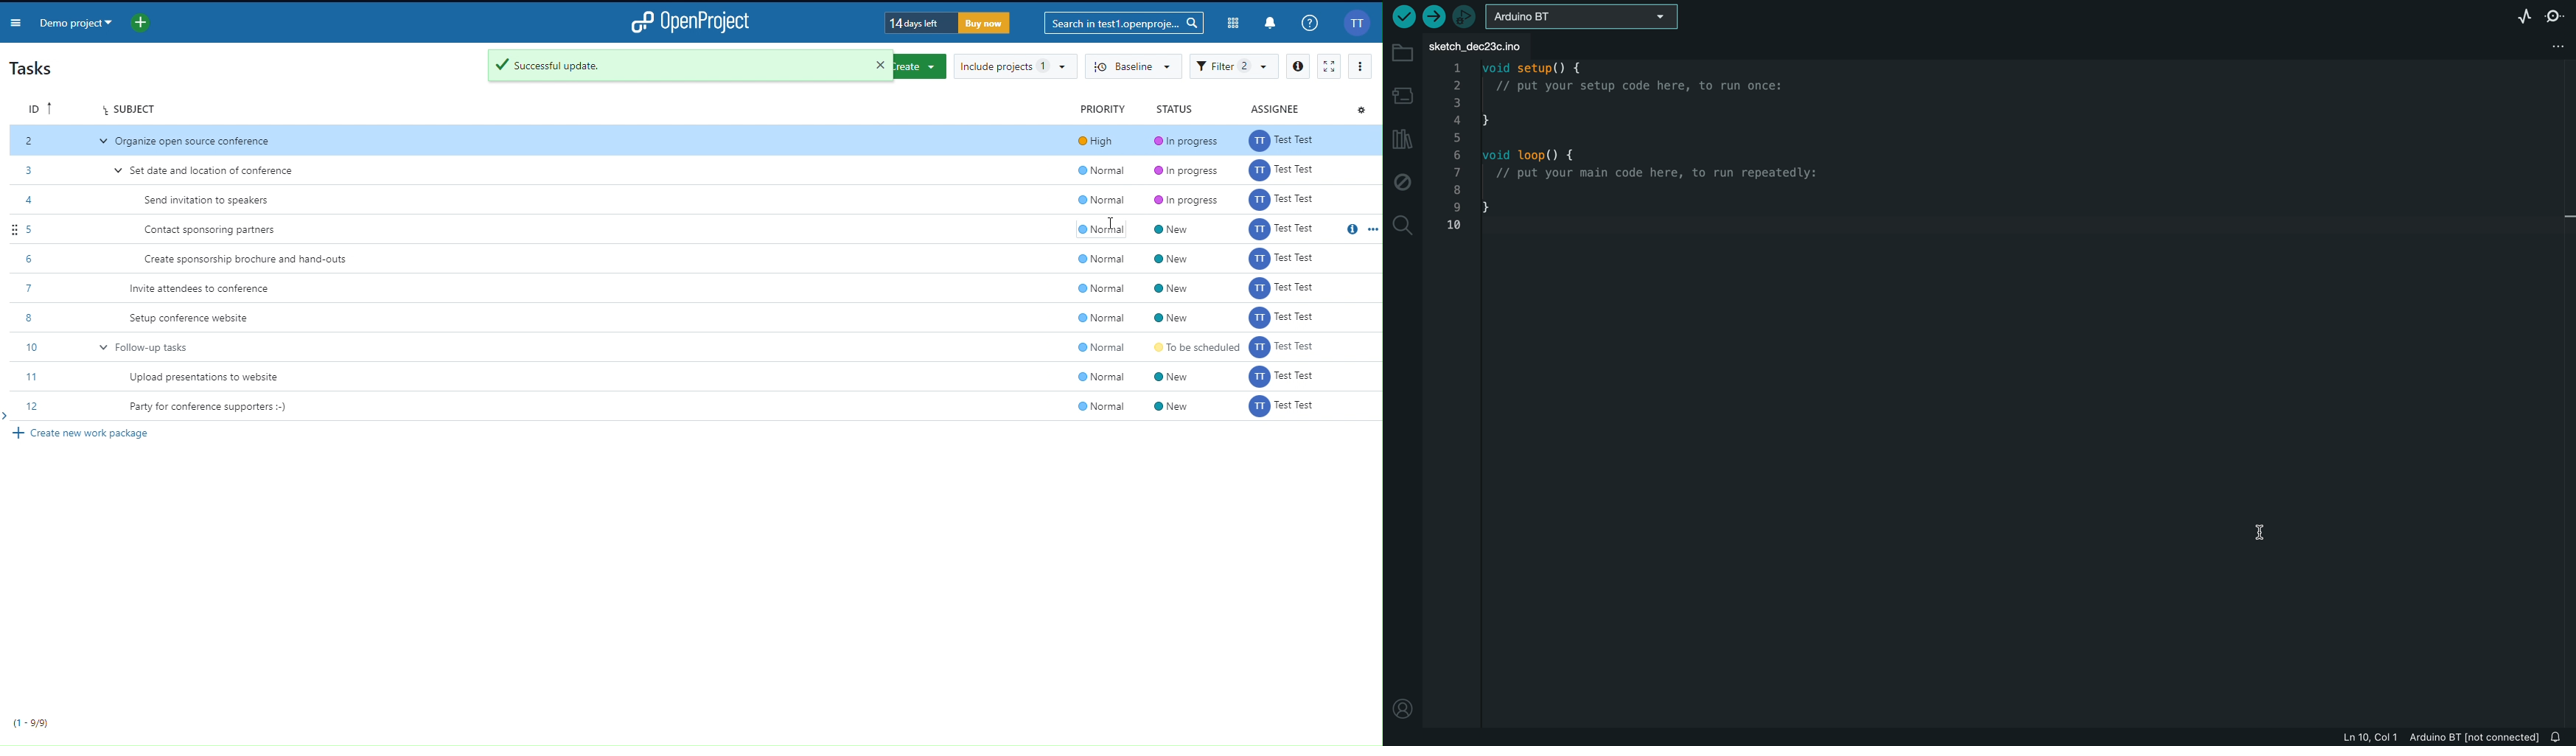  I want to click on Trial Timer, so click(949, 24).